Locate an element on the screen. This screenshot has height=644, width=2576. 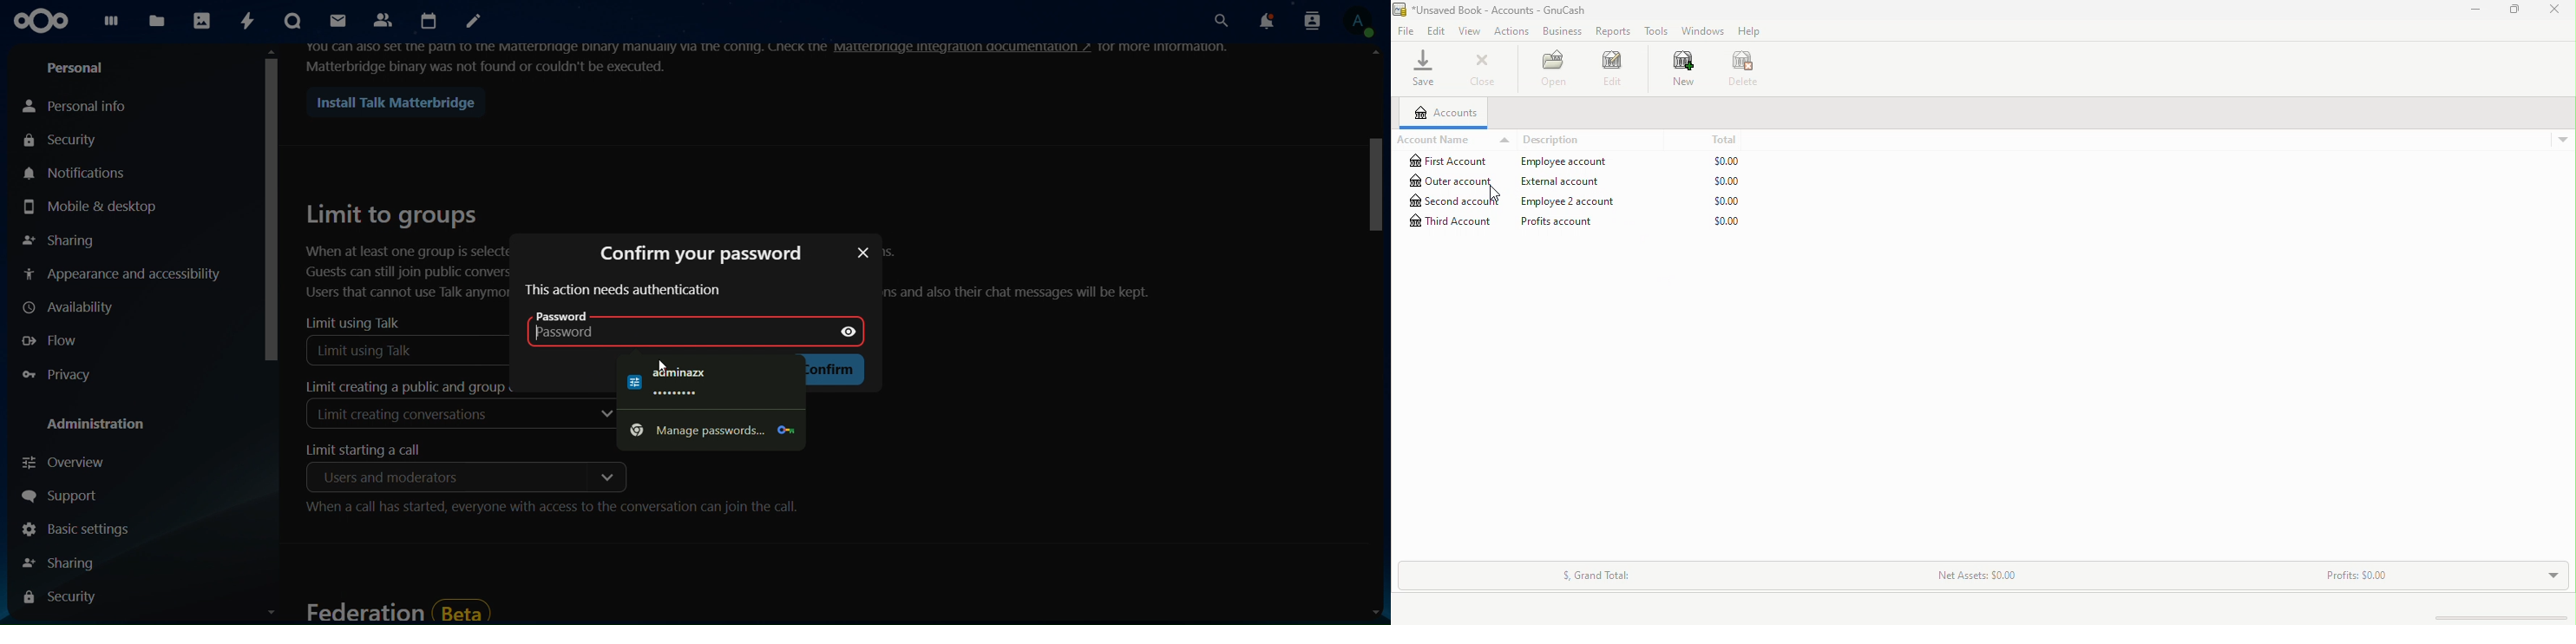
input password is located at coordinates (645, 336).